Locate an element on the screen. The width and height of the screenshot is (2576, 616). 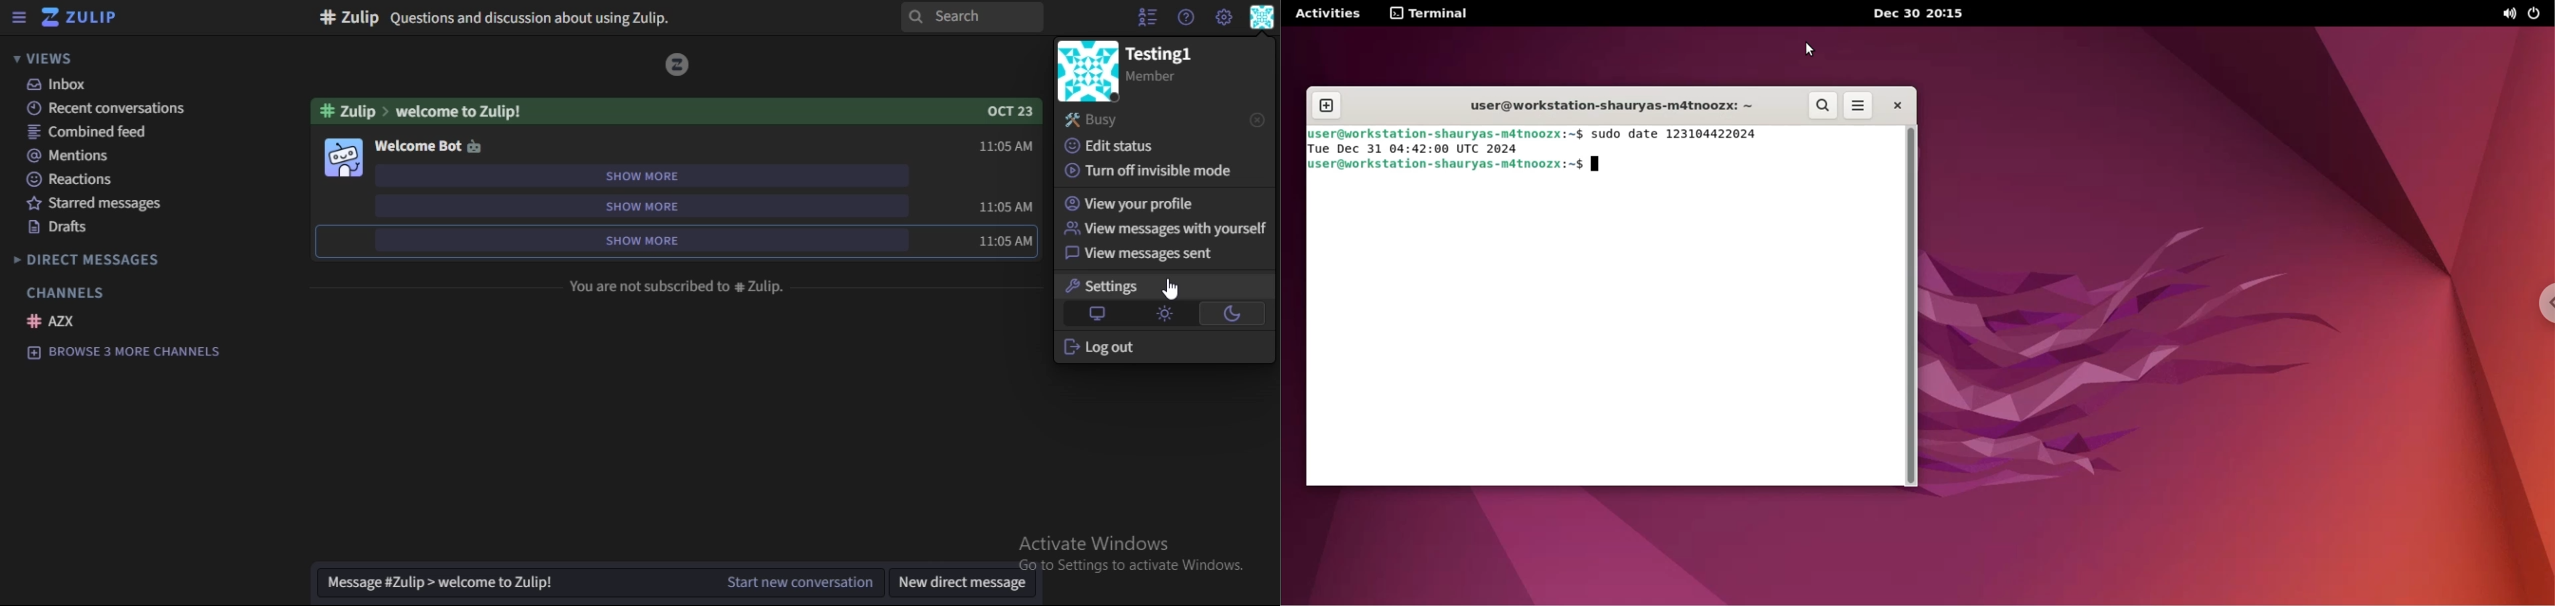
combined feed is located at coordinates (89, 131).